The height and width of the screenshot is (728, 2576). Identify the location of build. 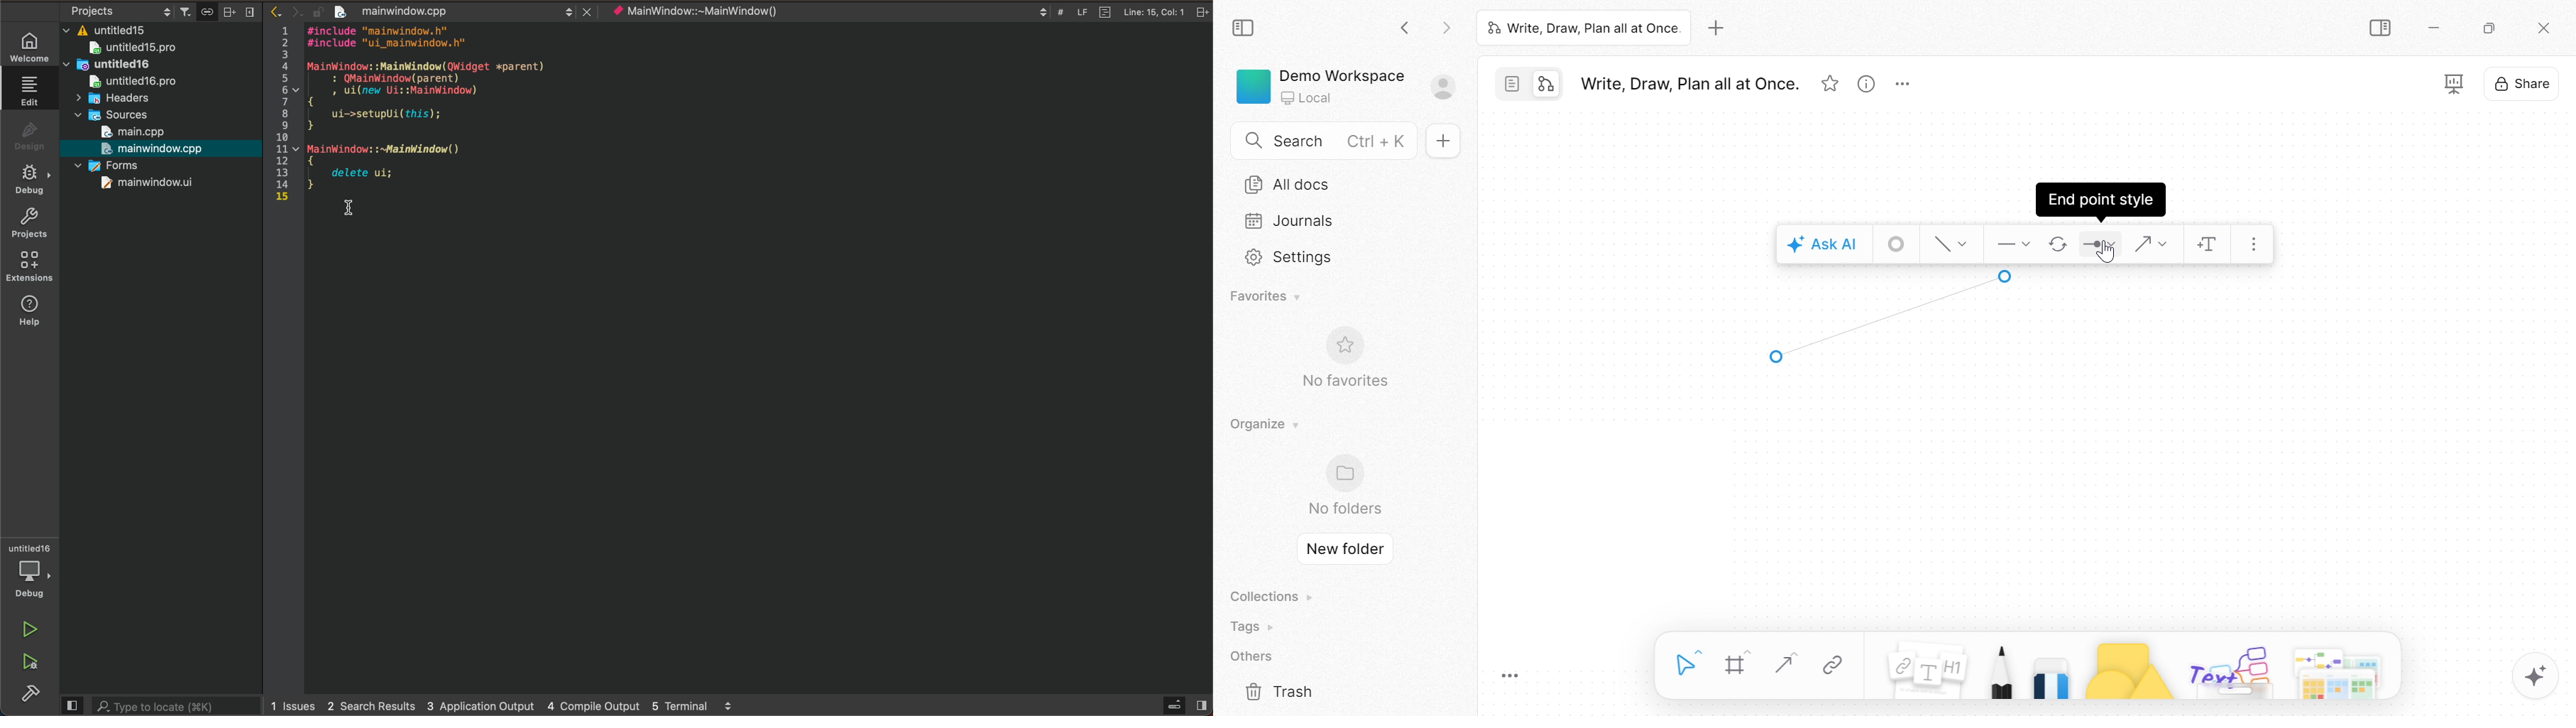
(28, 694).